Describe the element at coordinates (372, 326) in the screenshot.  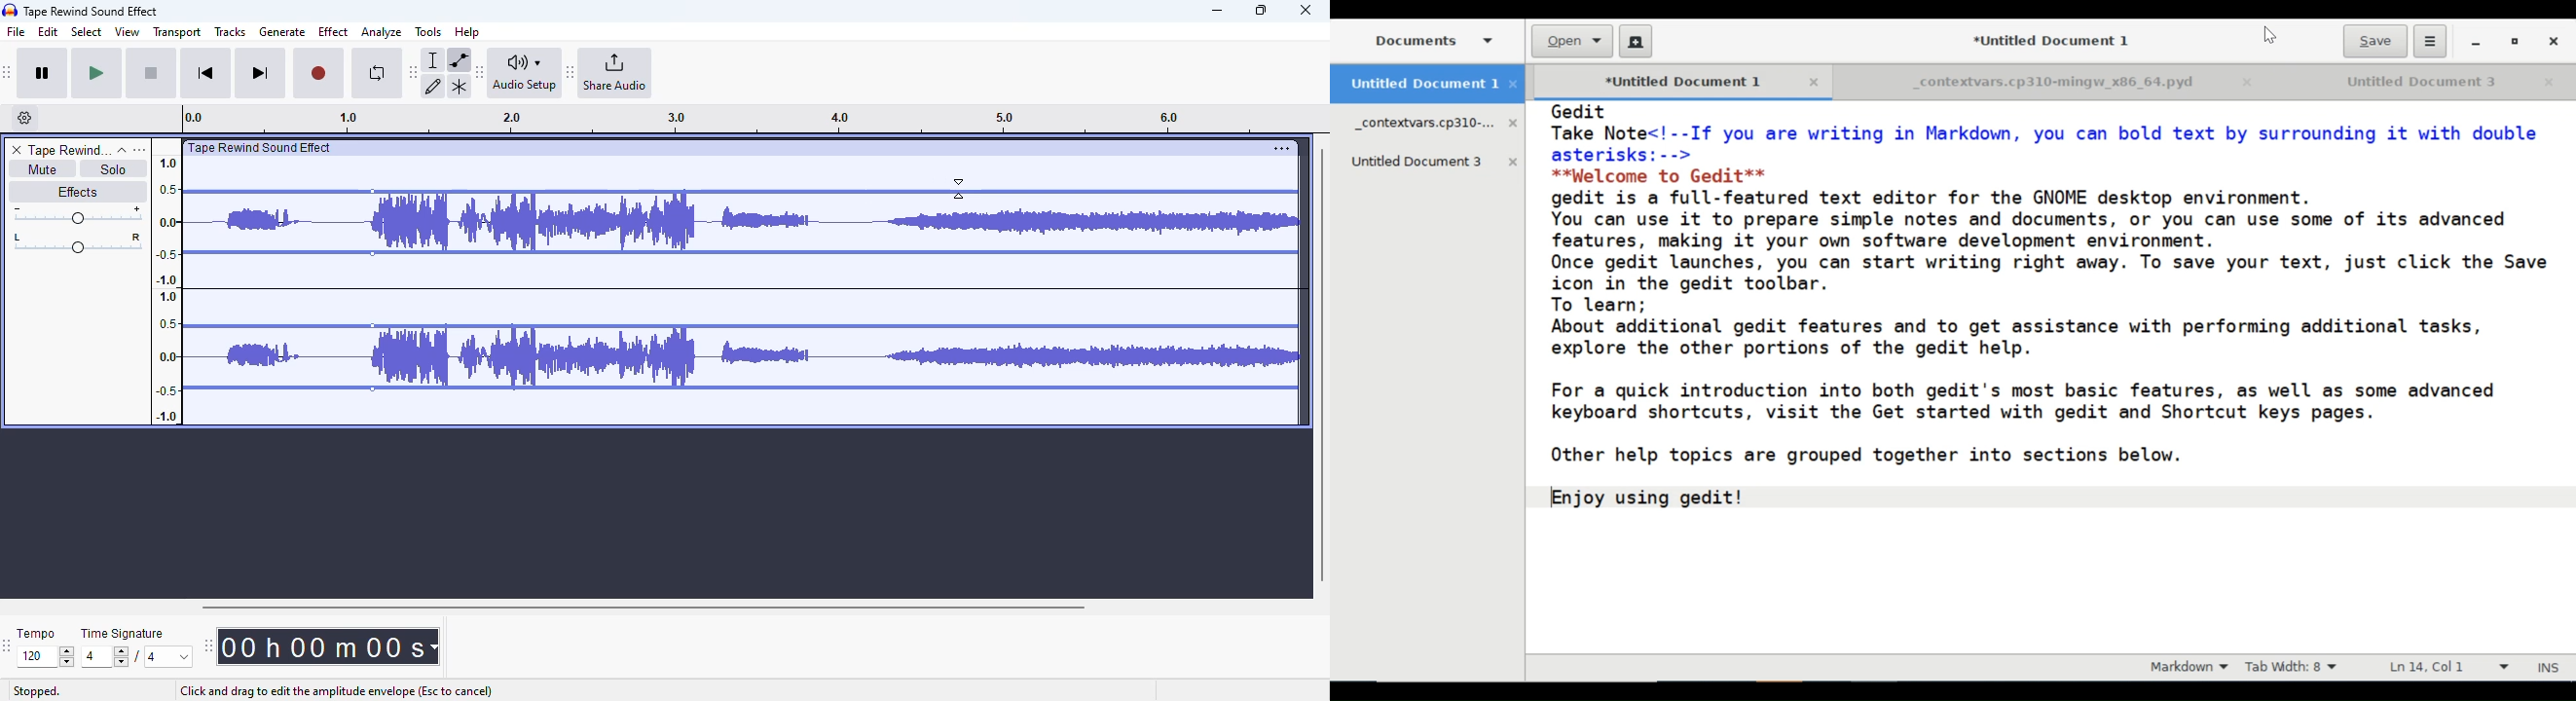
I see `Control point` at that location.